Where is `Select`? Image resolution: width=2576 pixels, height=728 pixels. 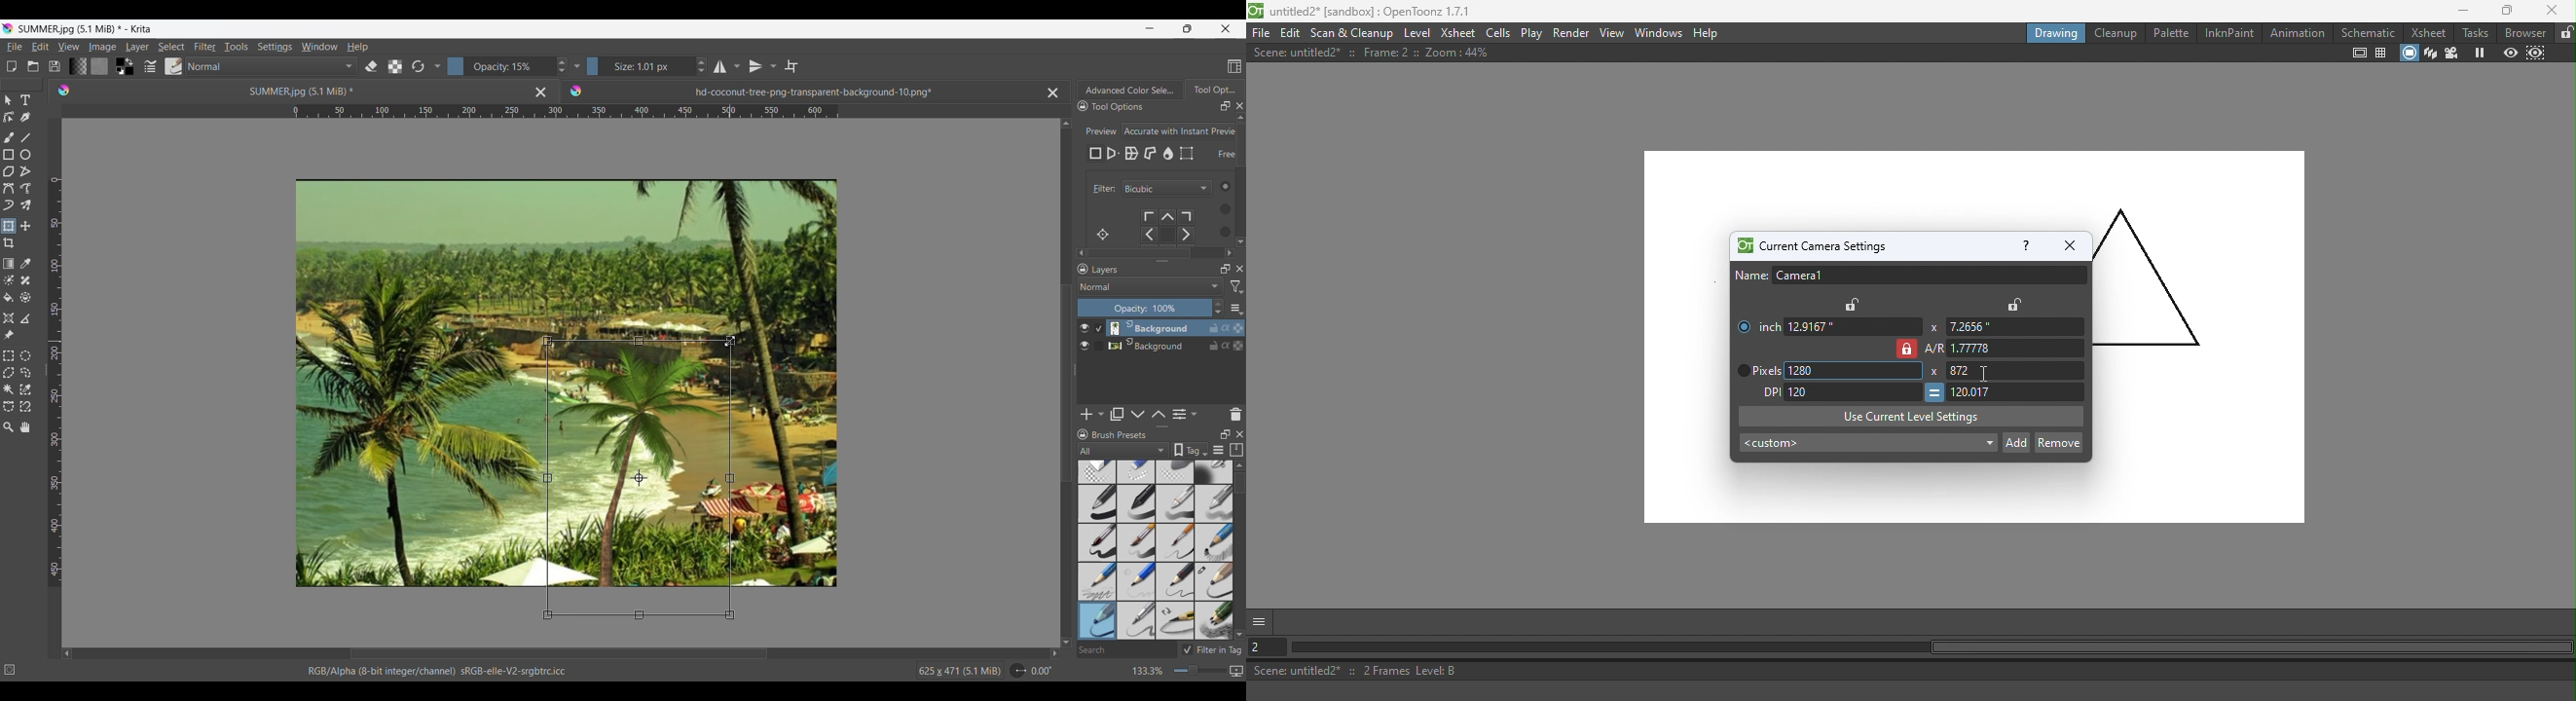
Select is located at coordinates (1220, 208).